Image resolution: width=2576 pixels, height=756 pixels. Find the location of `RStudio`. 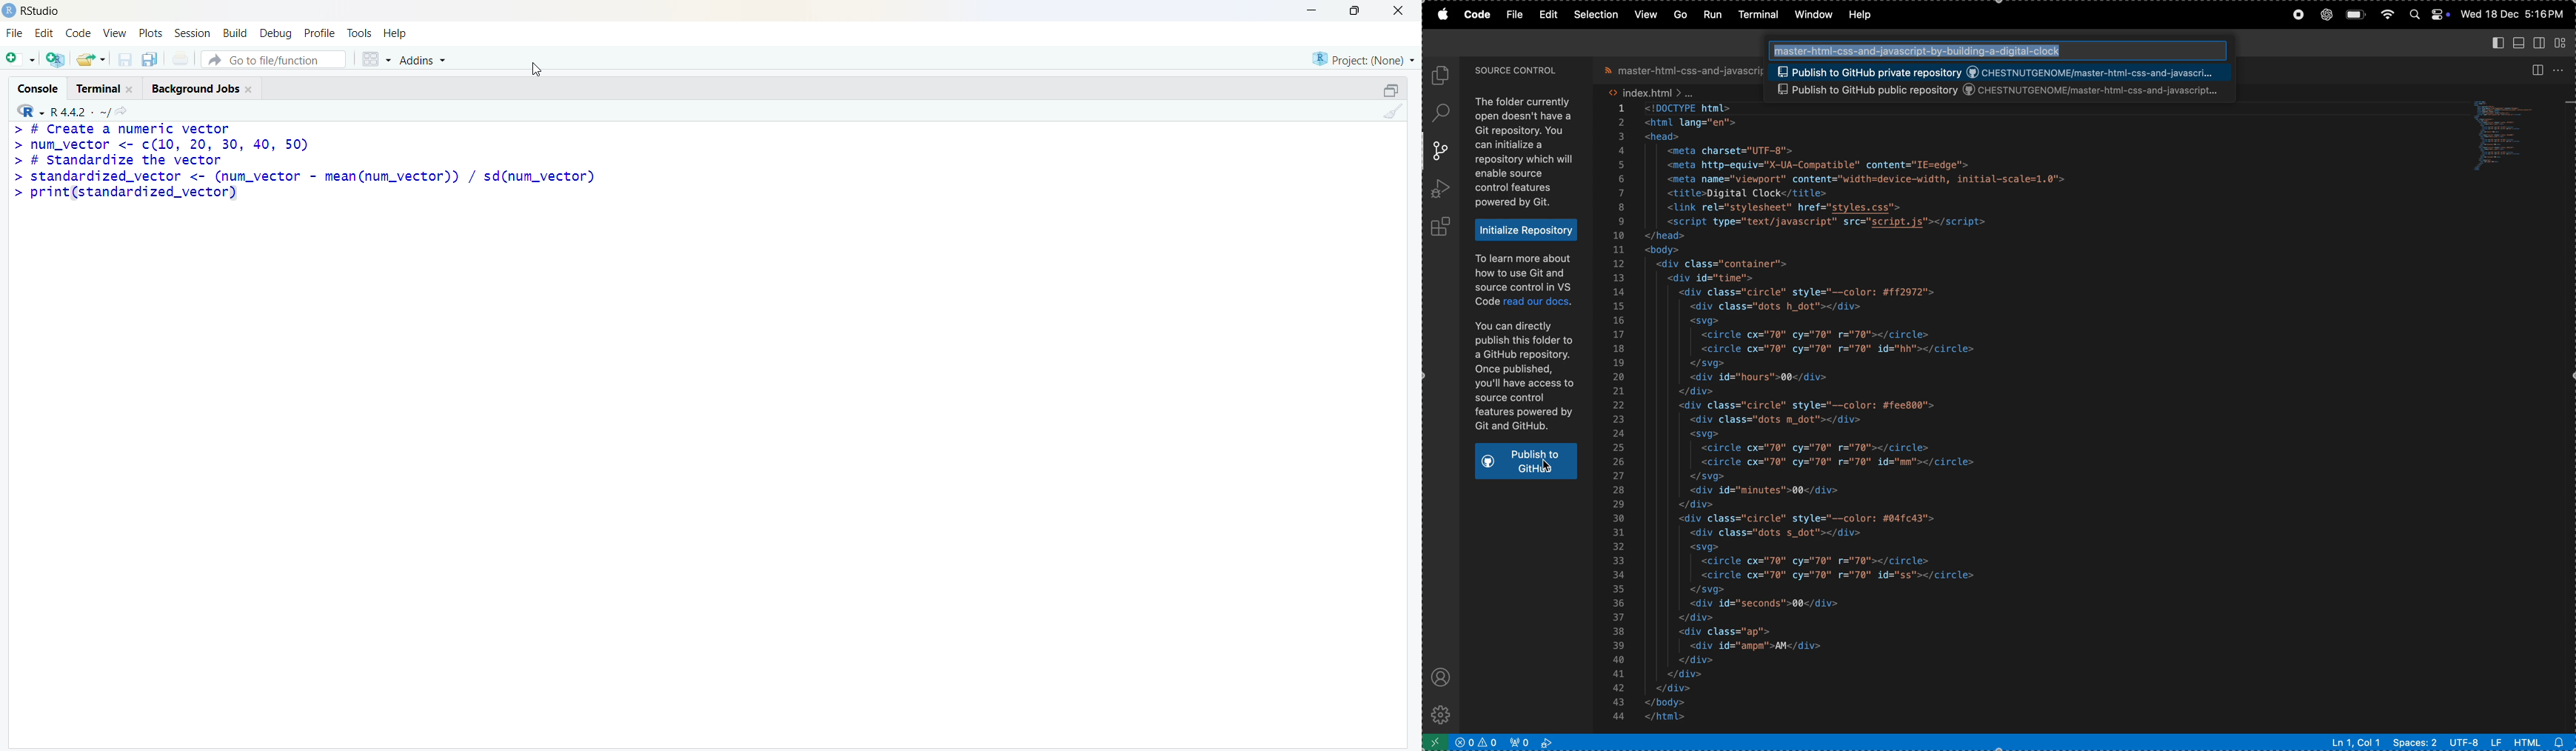

RStudio is located at coordinates (42, 12).